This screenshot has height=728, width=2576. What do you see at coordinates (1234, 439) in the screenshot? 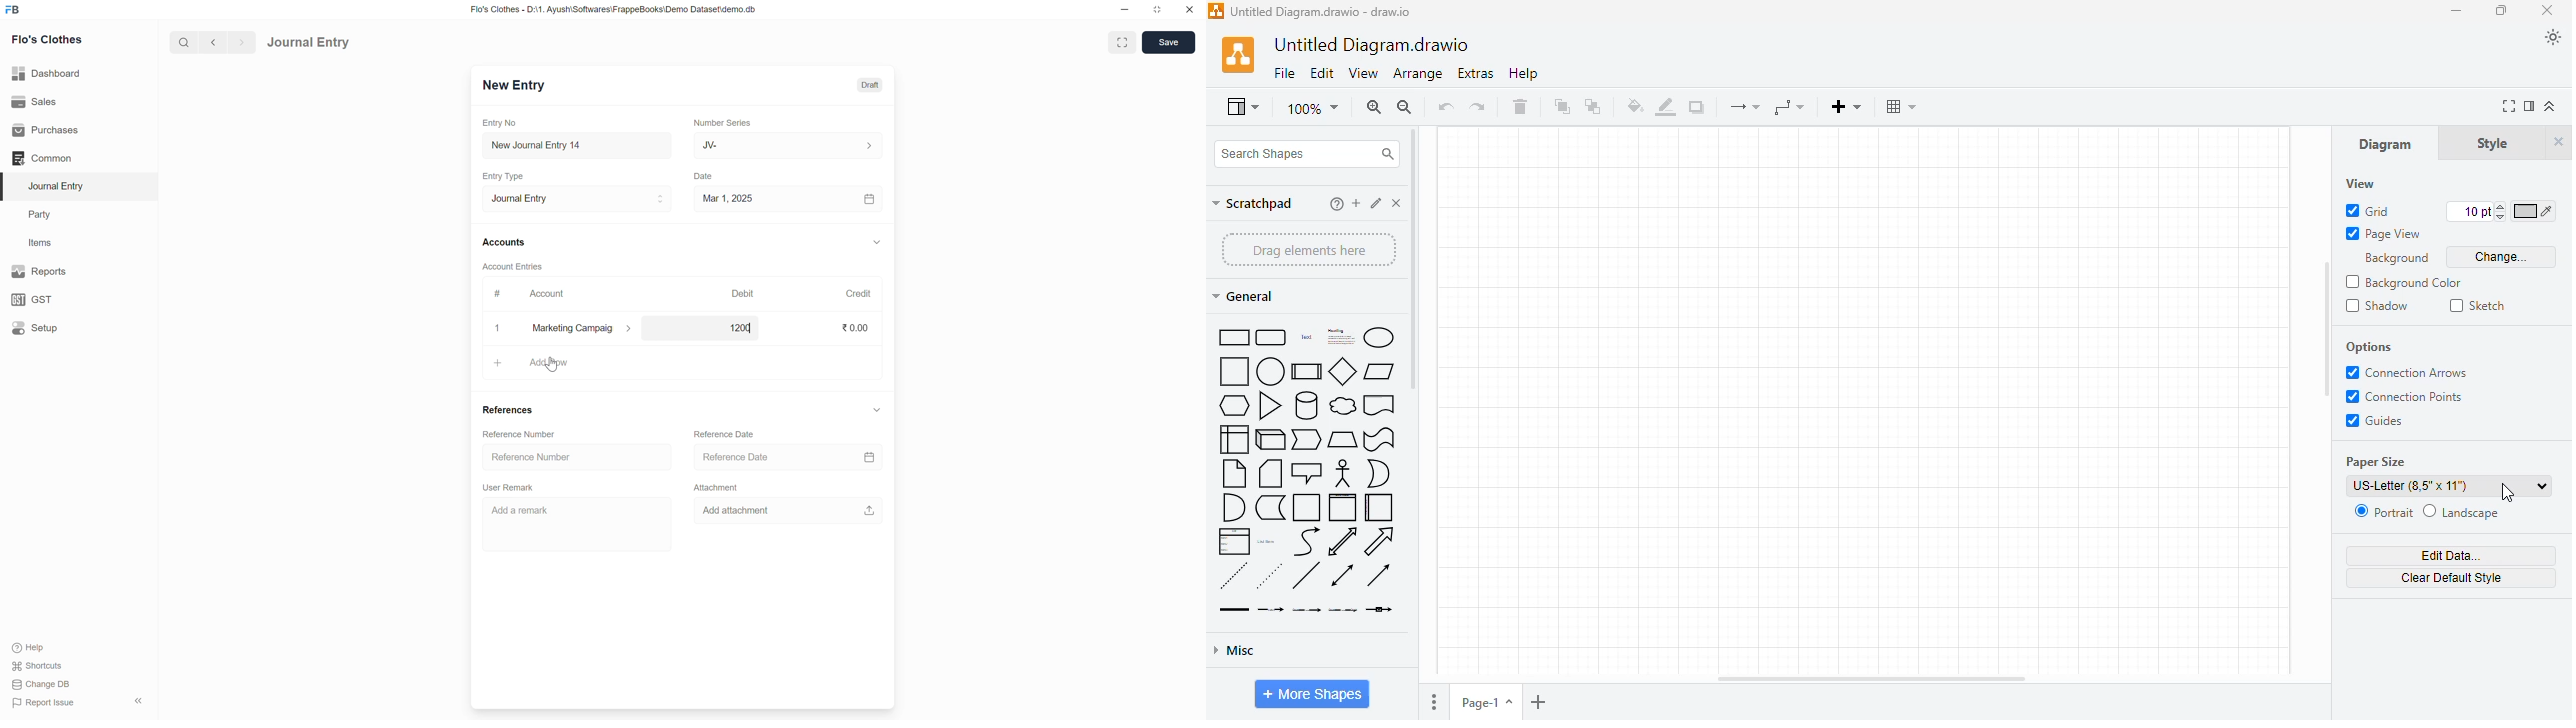
I see `internal storage` at bounding box center [1234, 439].